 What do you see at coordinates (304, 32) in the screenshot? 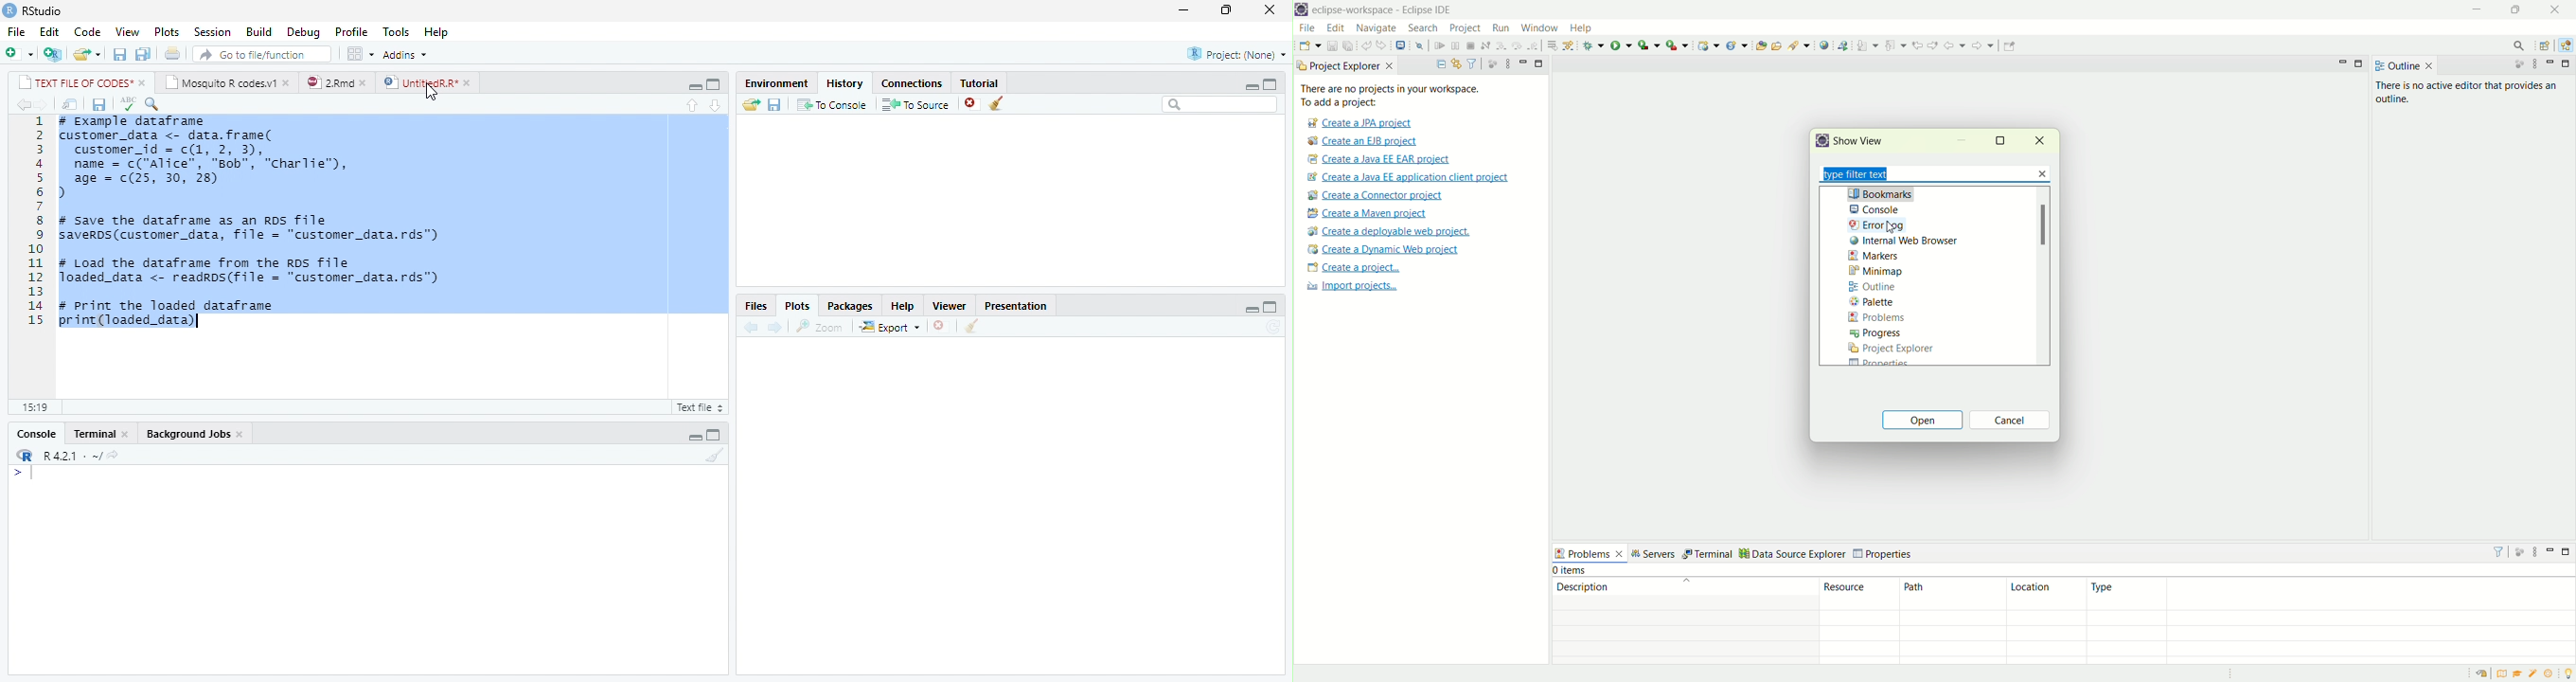
I see `Debug` at bounding box center [304, 32].